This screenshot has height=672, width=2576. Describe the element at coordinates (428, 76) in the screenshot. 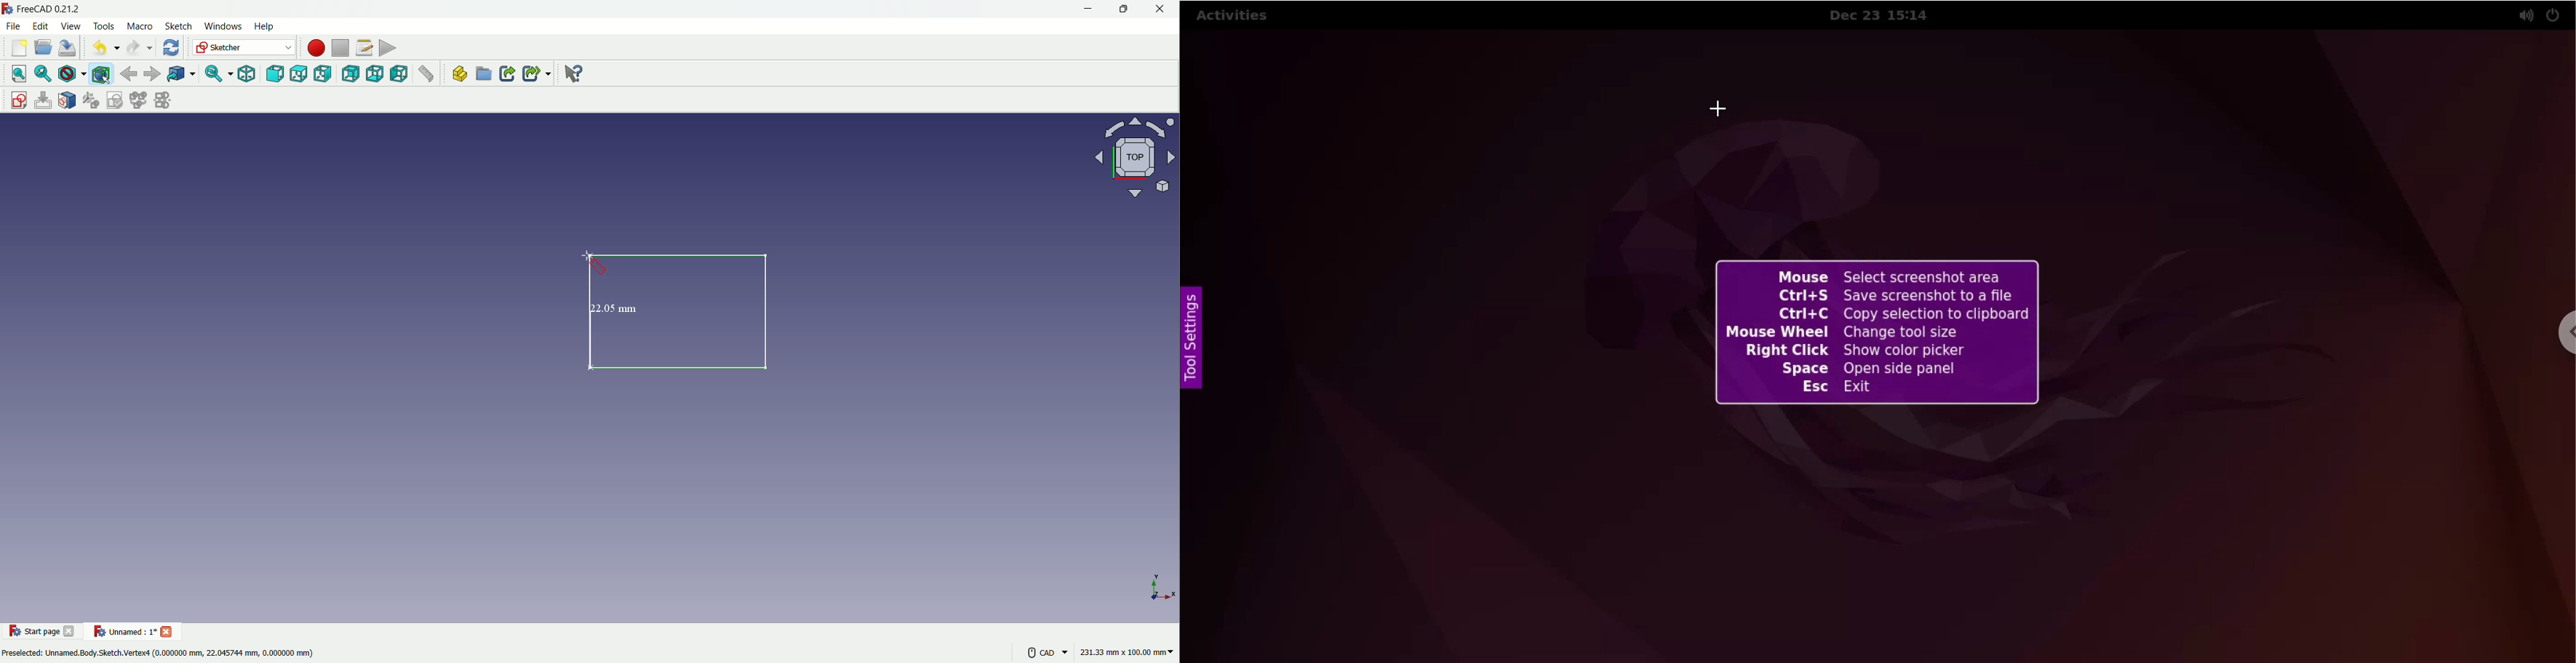

I see `measure` at that location.